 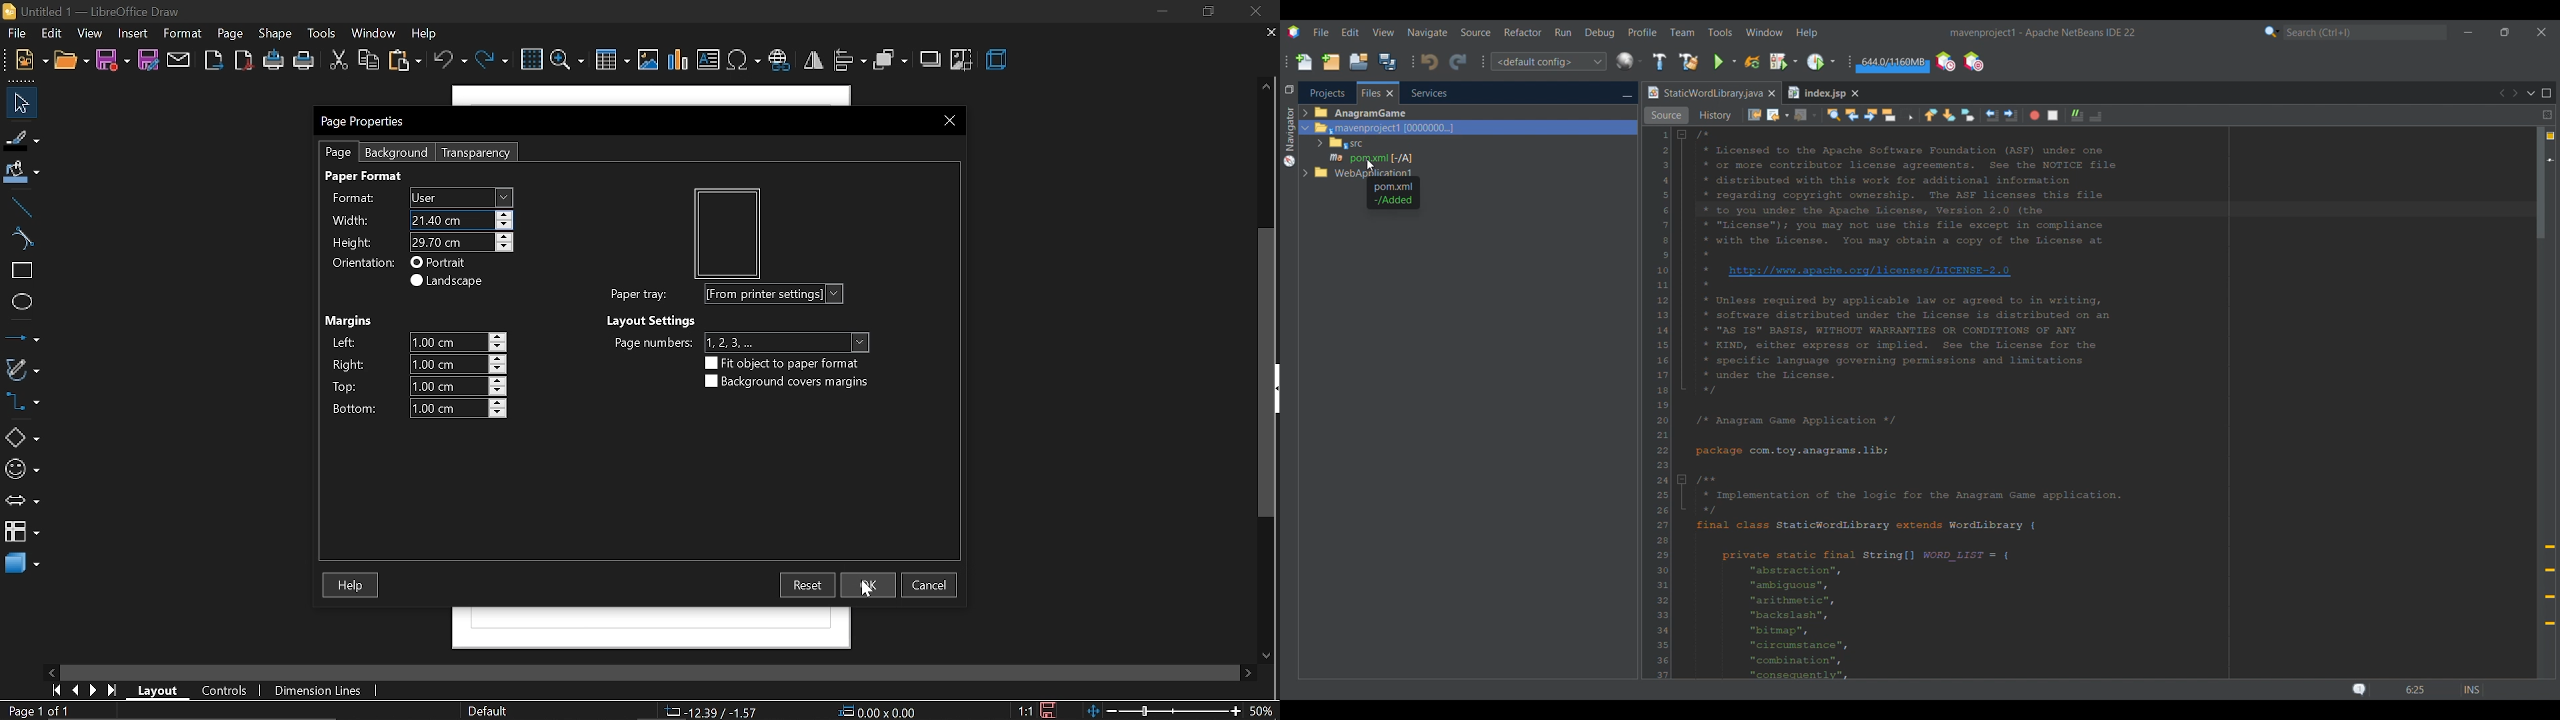 I want to click on landscape, so click(x=447, y=282).